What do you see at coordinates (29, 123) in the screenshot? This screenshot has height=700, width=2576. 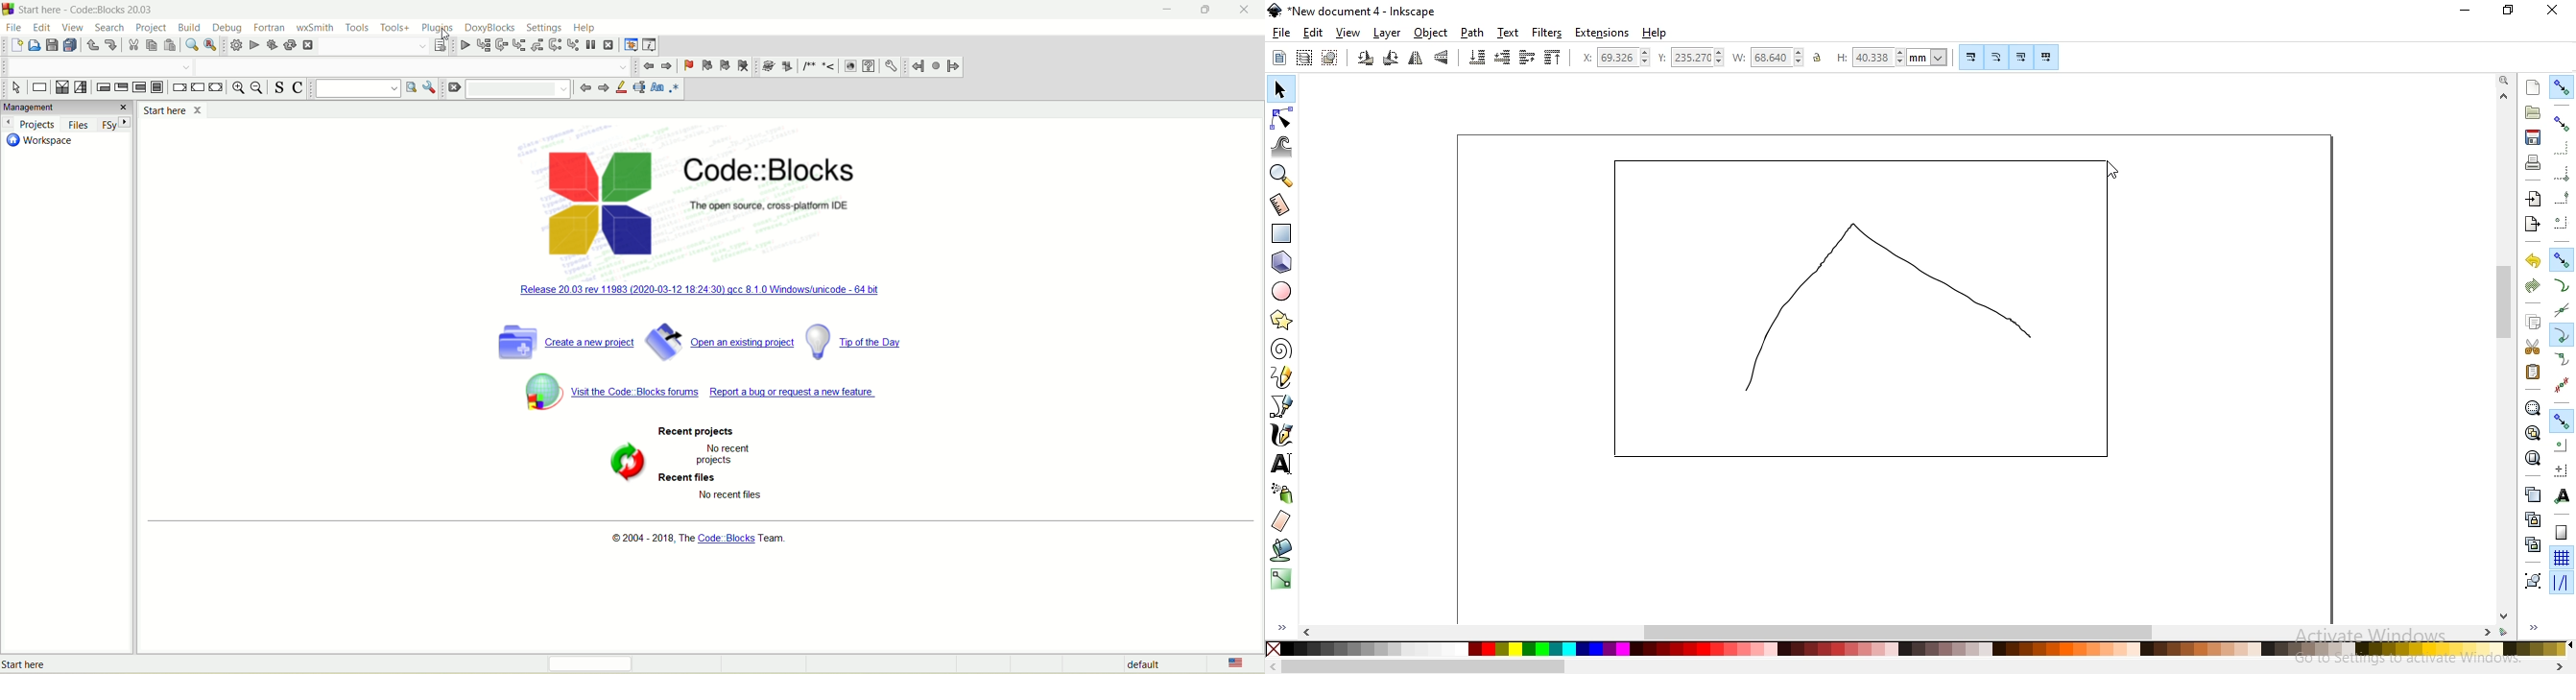 I see `projects` at bounding box center [29, 123].